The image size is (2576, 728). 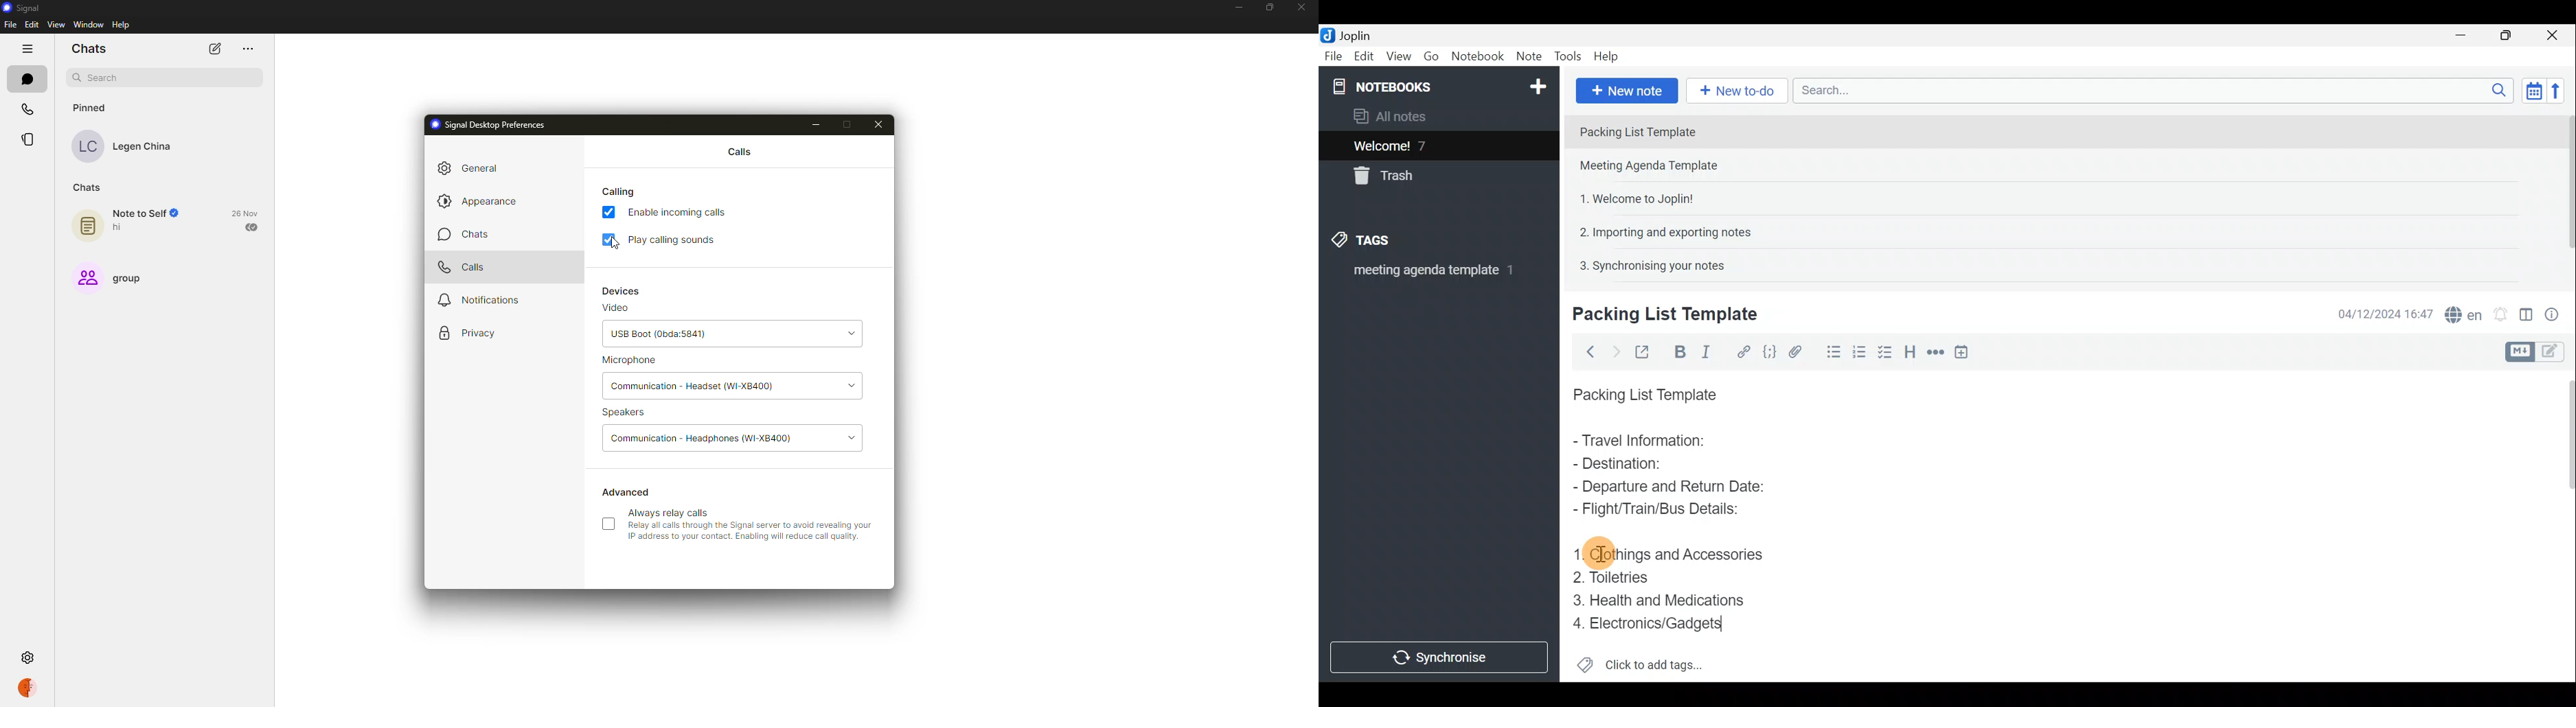 I want to click on Search bar, so click(x=2150, y=92).